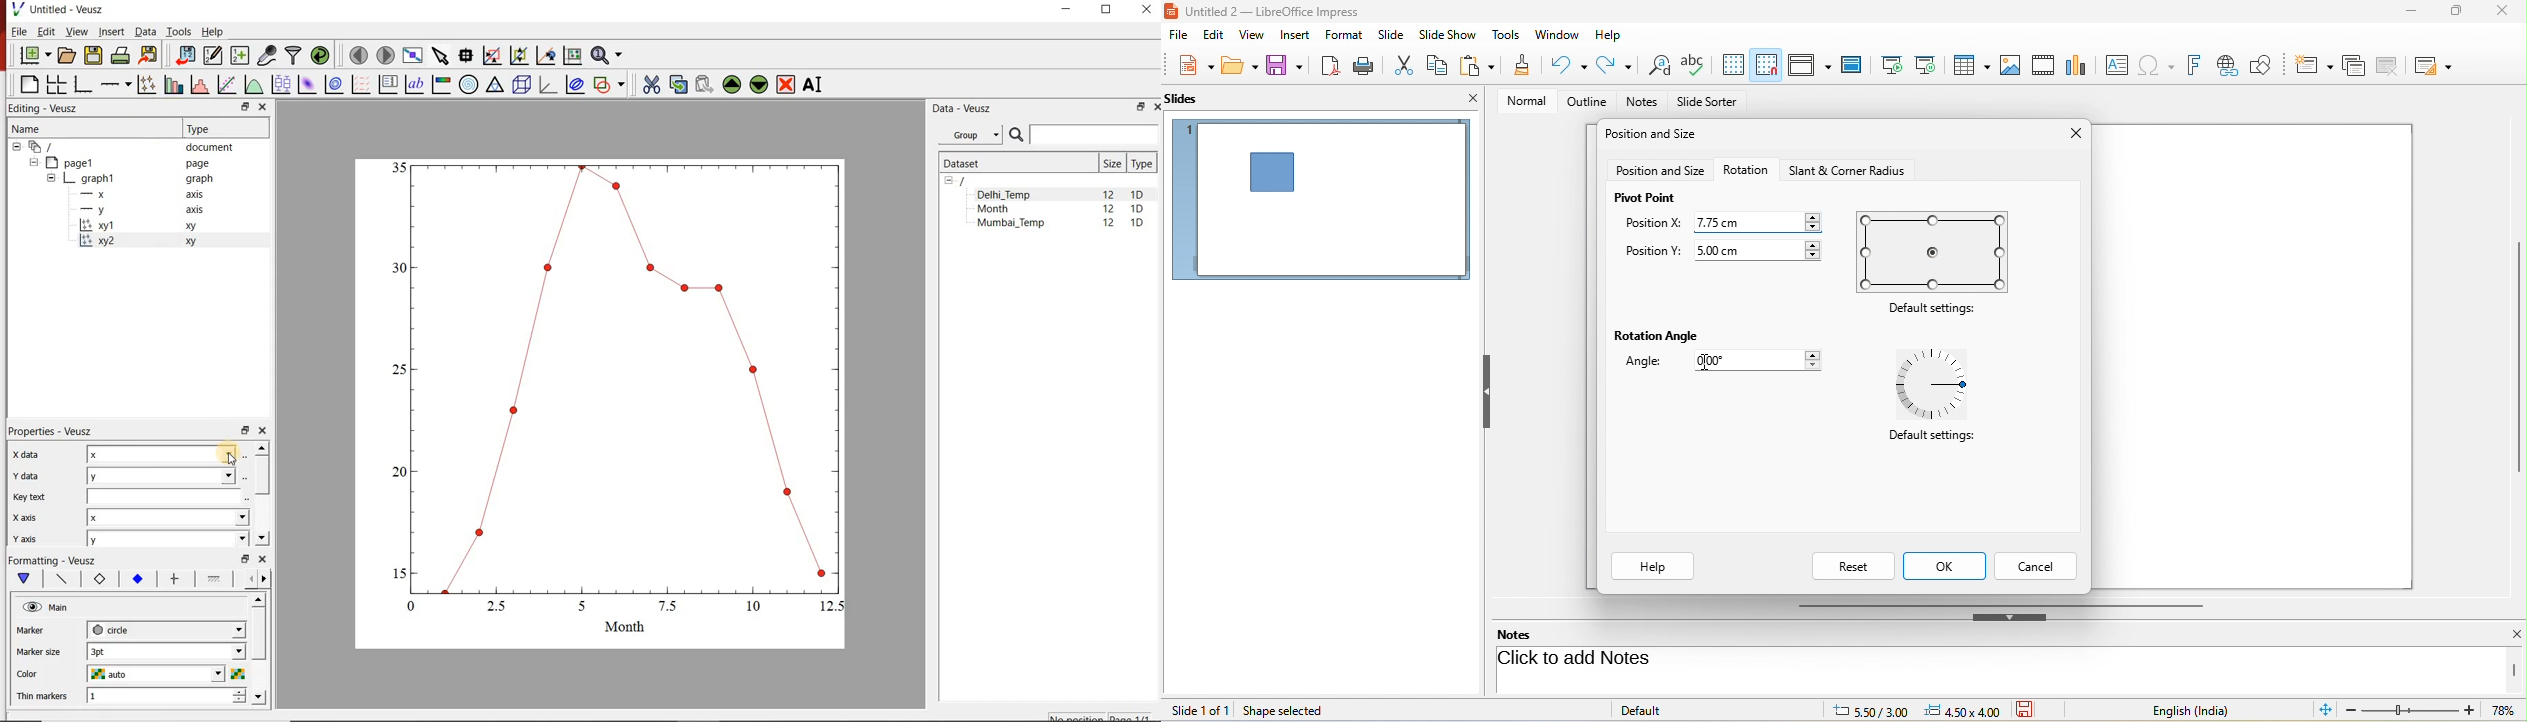 The width and height of the screenshot is (2548, 728). I want to click on base graph, so click(82, 85).